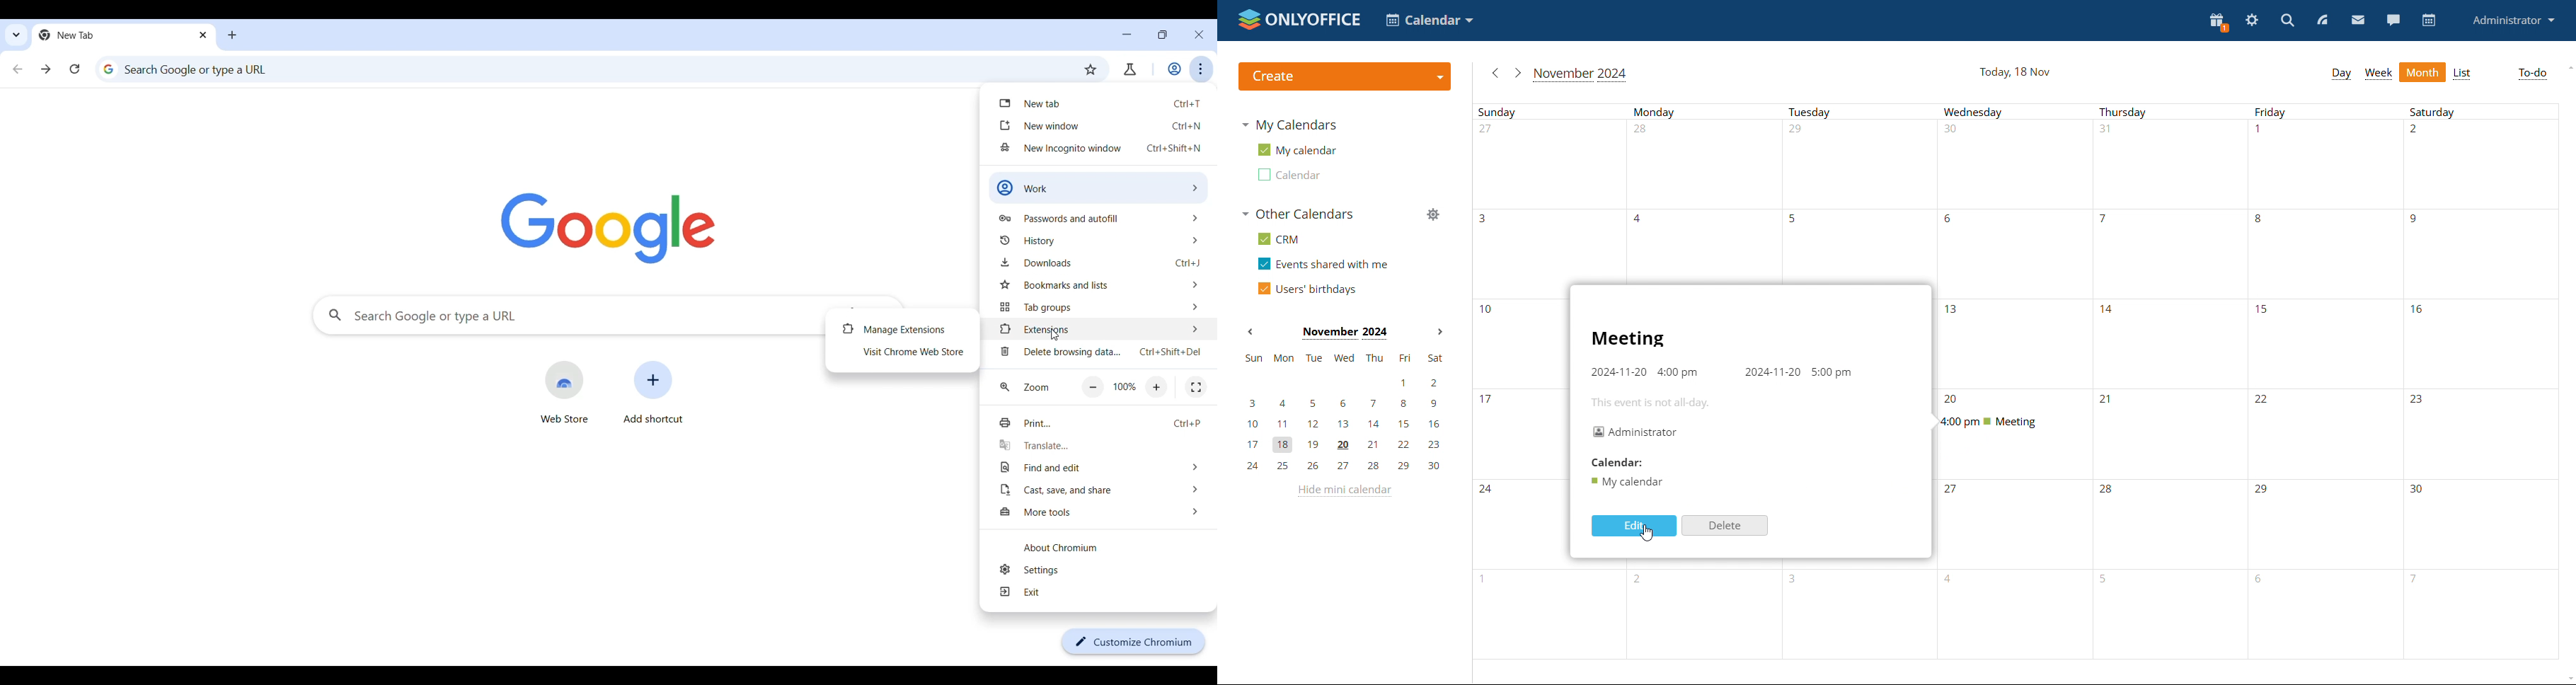 The width and height of the screenshot is (2576, 700). What do you see at coordinates (1158, 388) in the screenshot?
I see `Zoom in` at bounding box center [1158, 388].